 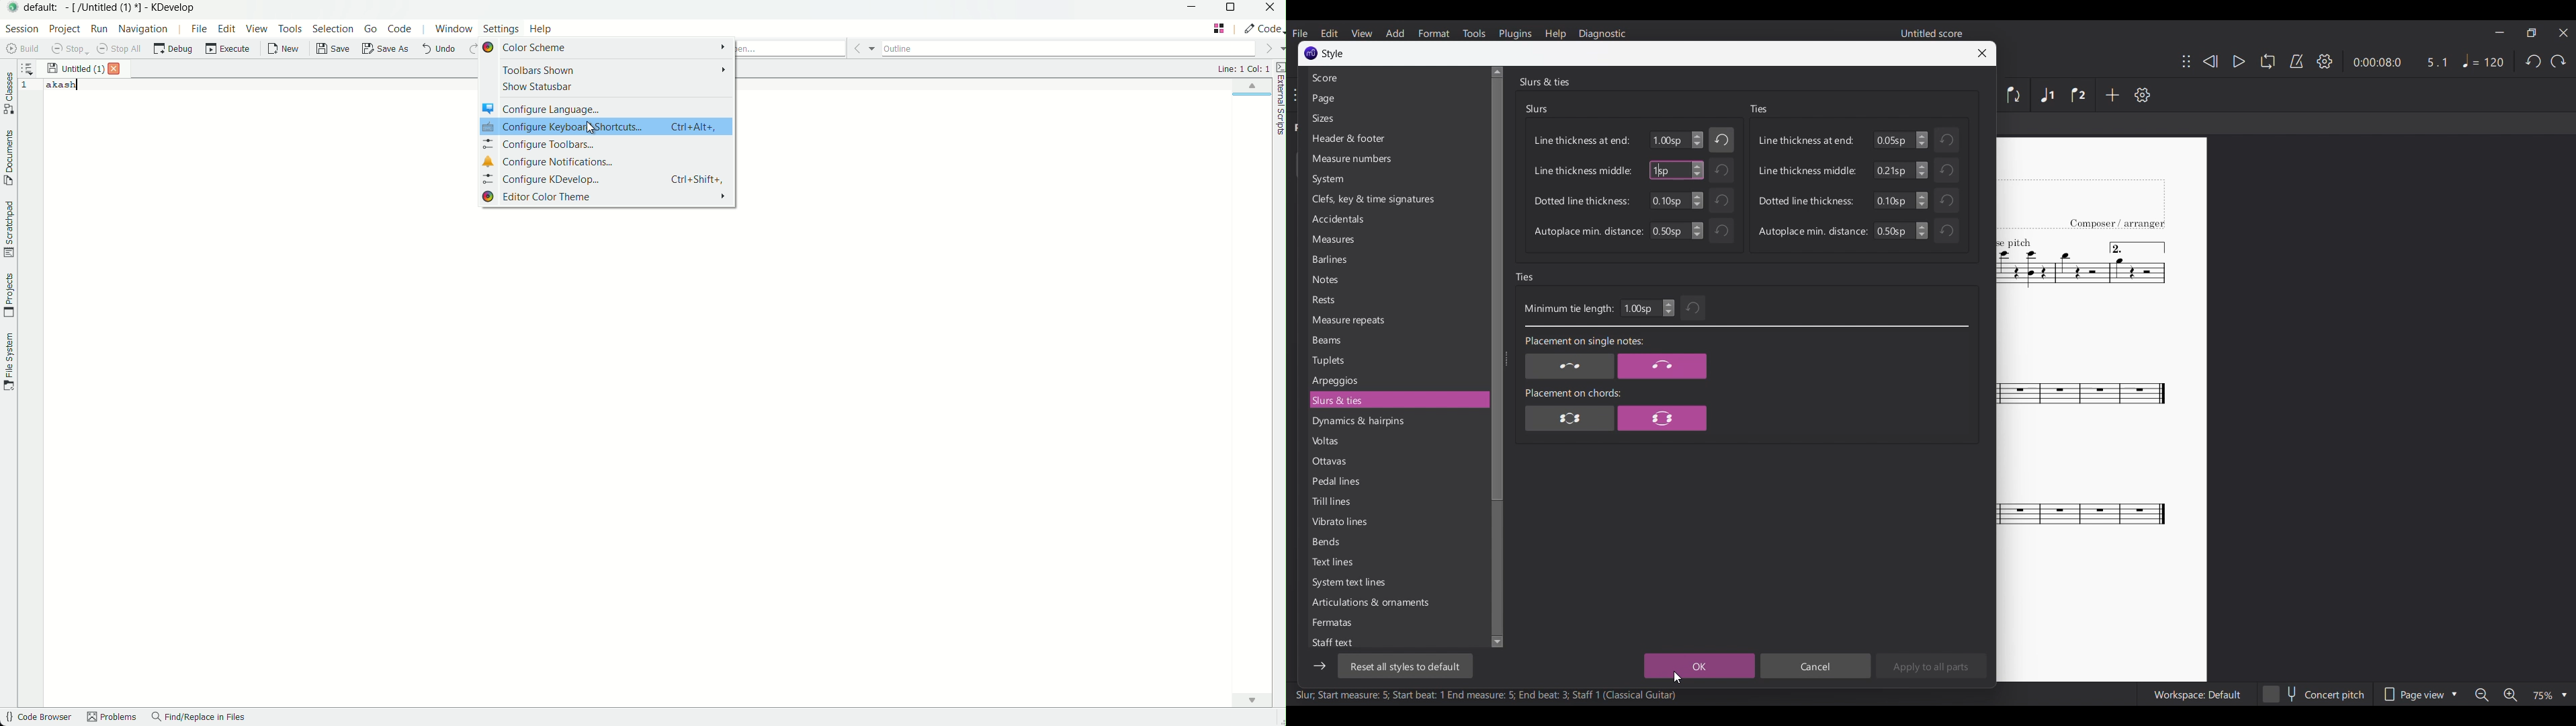 I want to click on File menu, so click(x=1301, y=33).